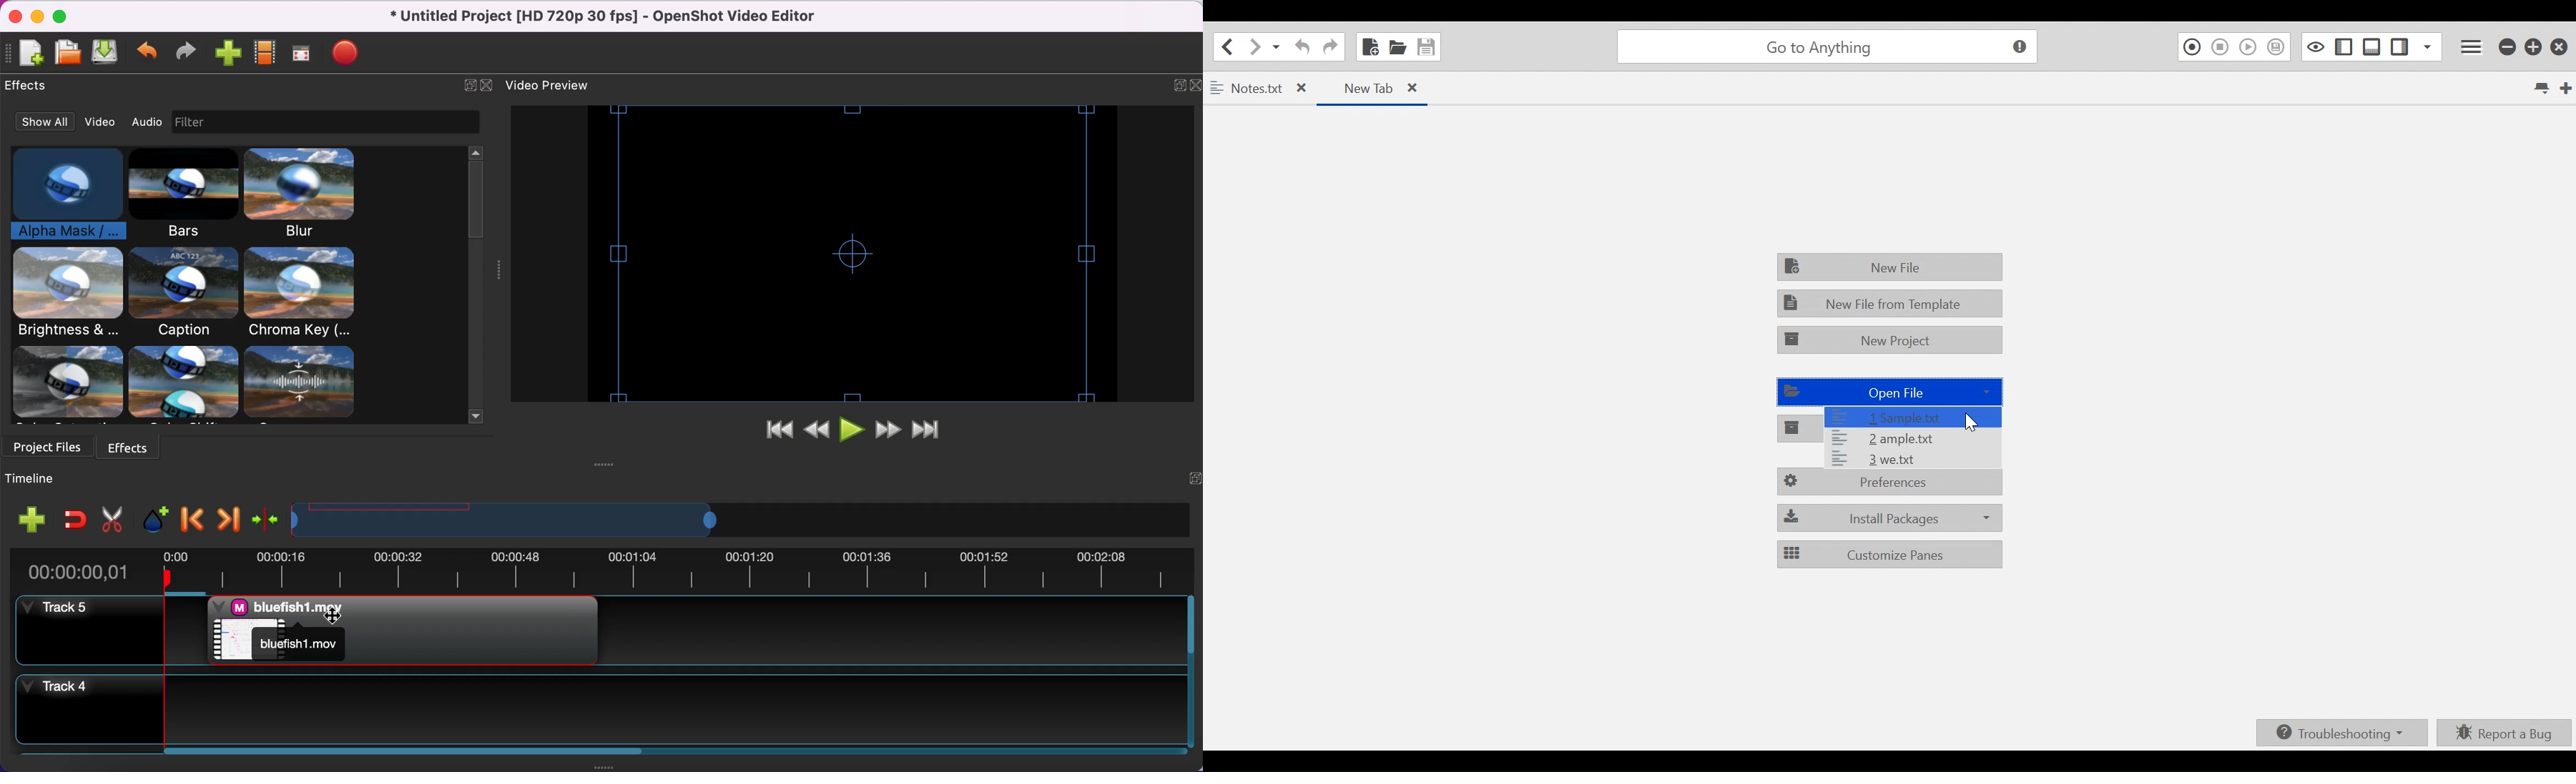  Describe the element at coordinates (470, 89) in the screenshot. I see `expand/hide` at that location.